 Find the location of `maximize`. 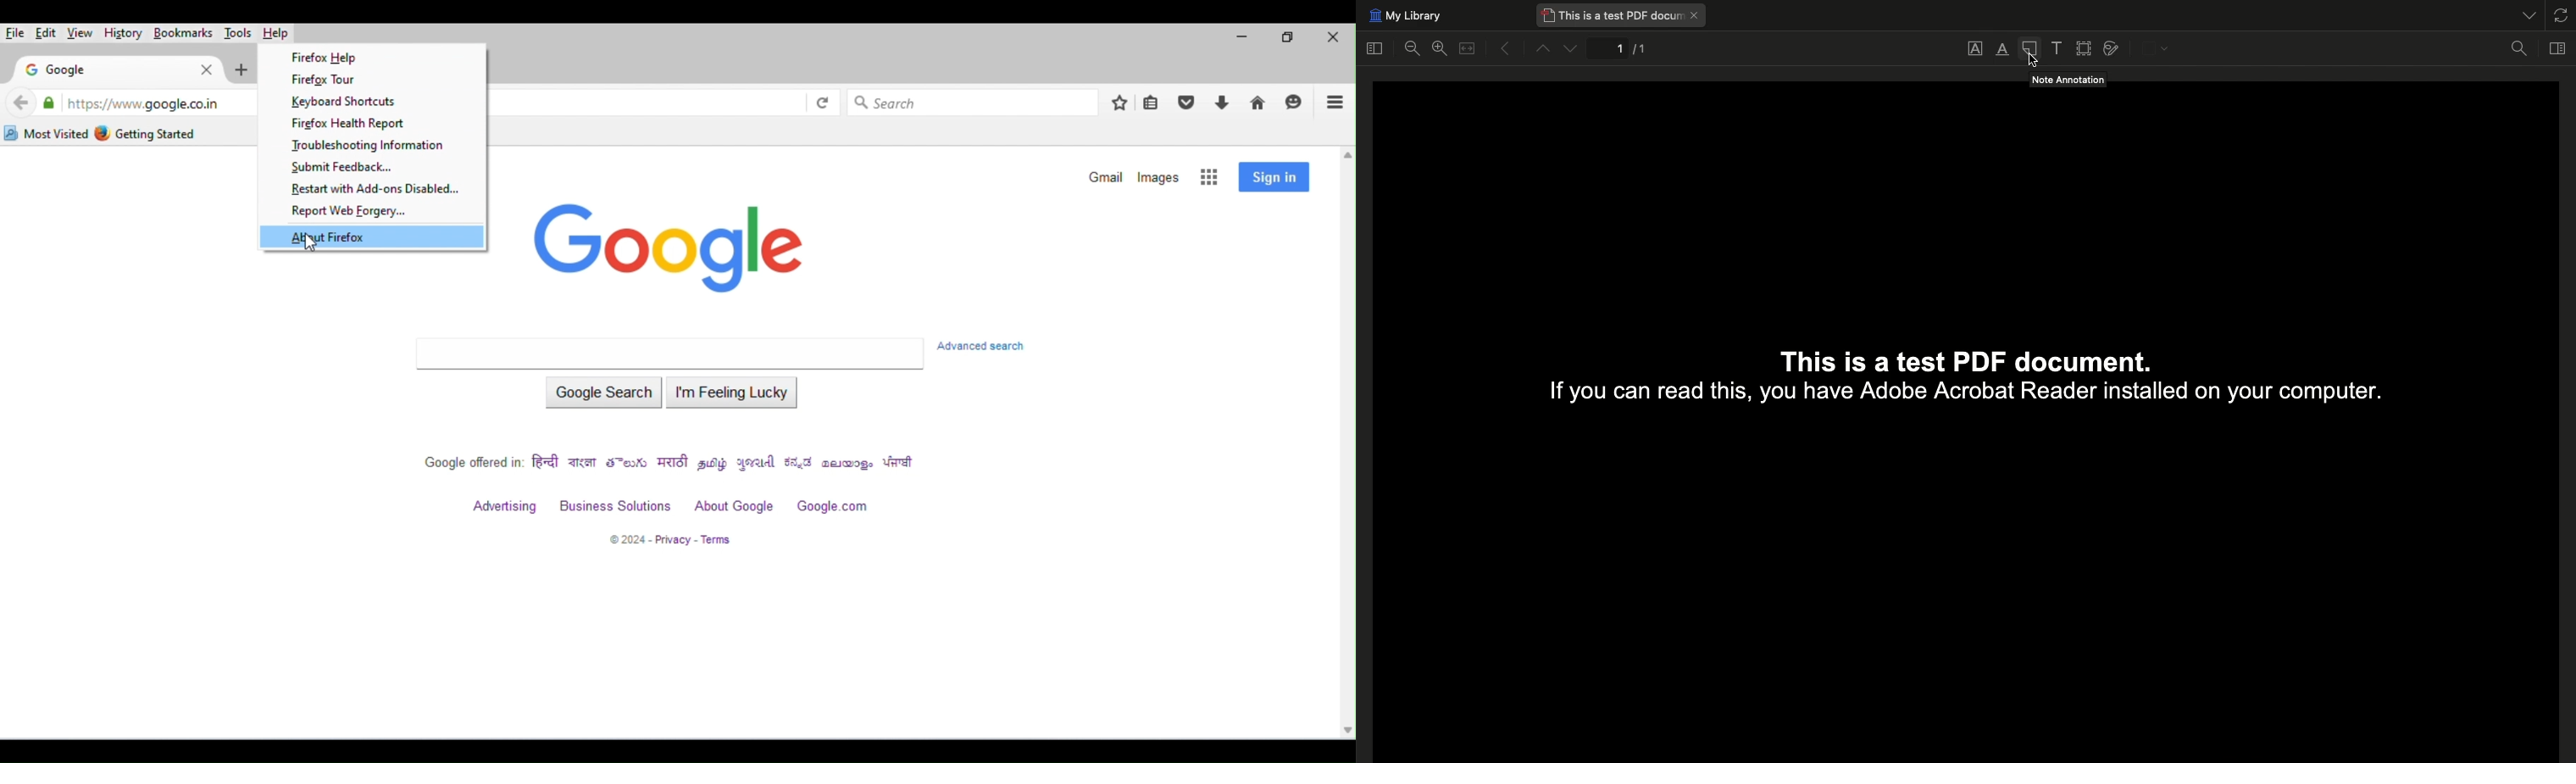

maximize is located at coordinates (1287, 40).